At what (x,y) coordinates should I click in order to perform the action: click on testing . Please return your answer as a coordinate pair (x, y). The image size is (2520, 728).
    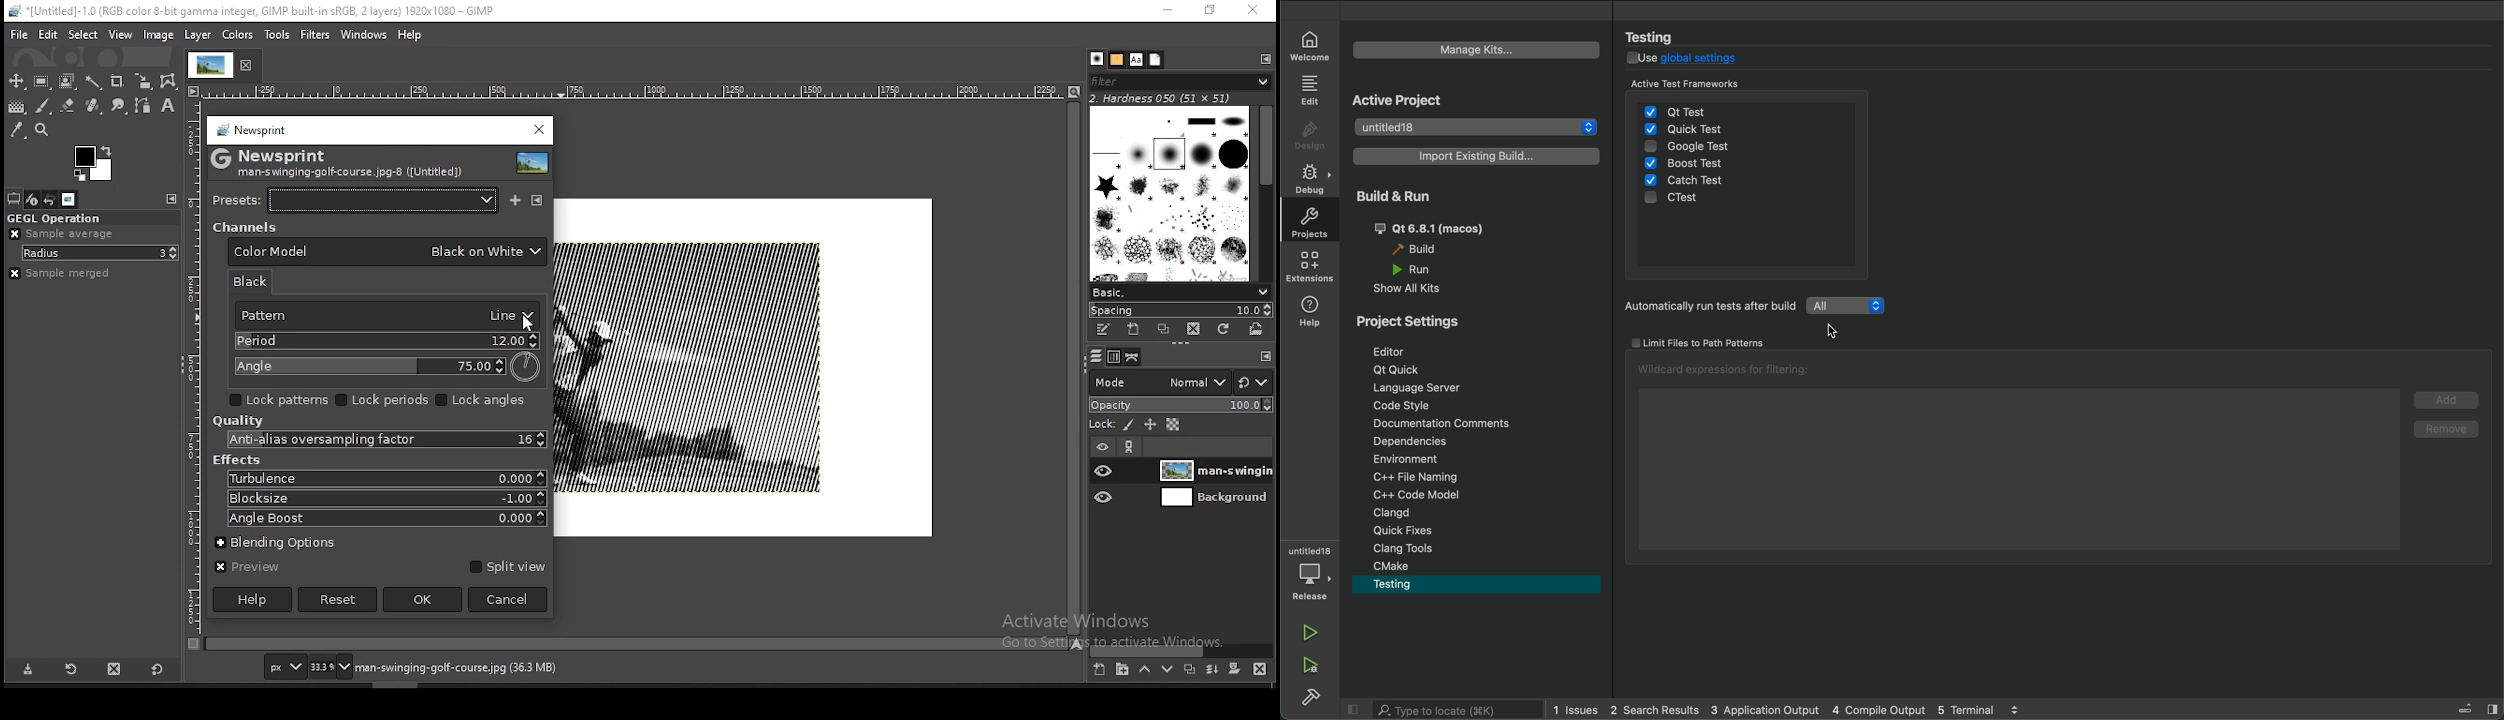
    Looking at the image, I should click on (1407, 583).